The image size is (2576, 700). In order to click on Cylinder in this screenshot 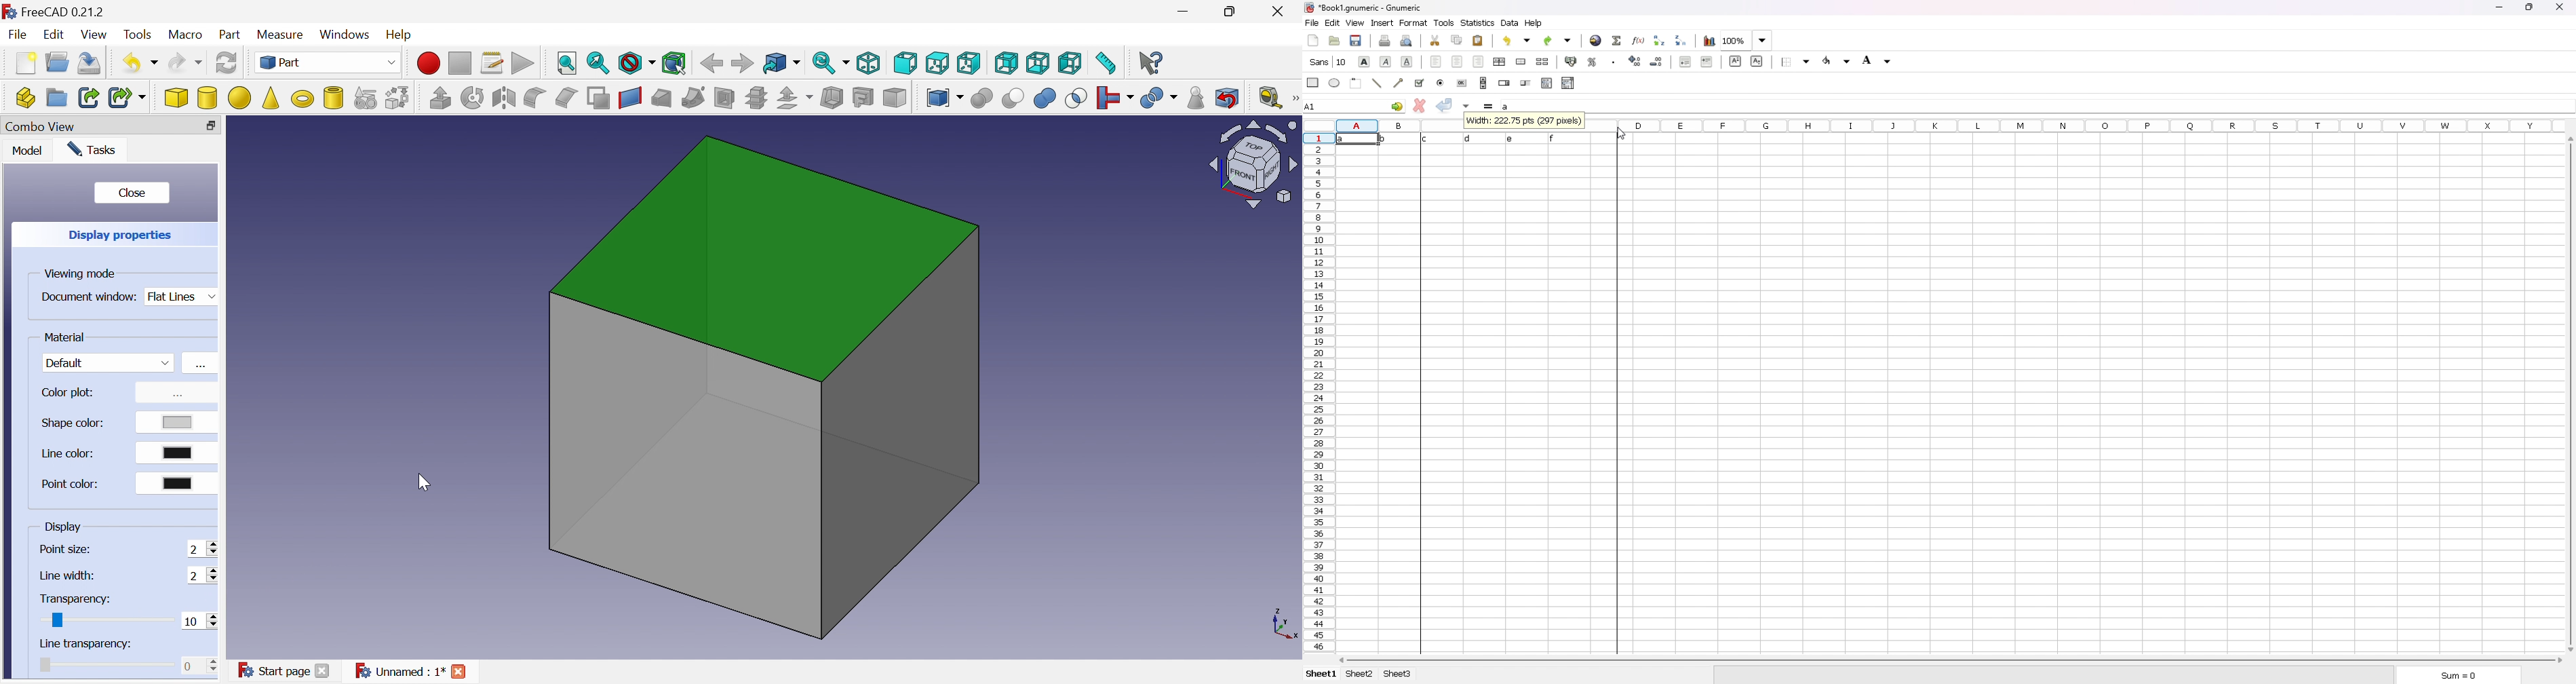, I will do `click(208, 99)`.